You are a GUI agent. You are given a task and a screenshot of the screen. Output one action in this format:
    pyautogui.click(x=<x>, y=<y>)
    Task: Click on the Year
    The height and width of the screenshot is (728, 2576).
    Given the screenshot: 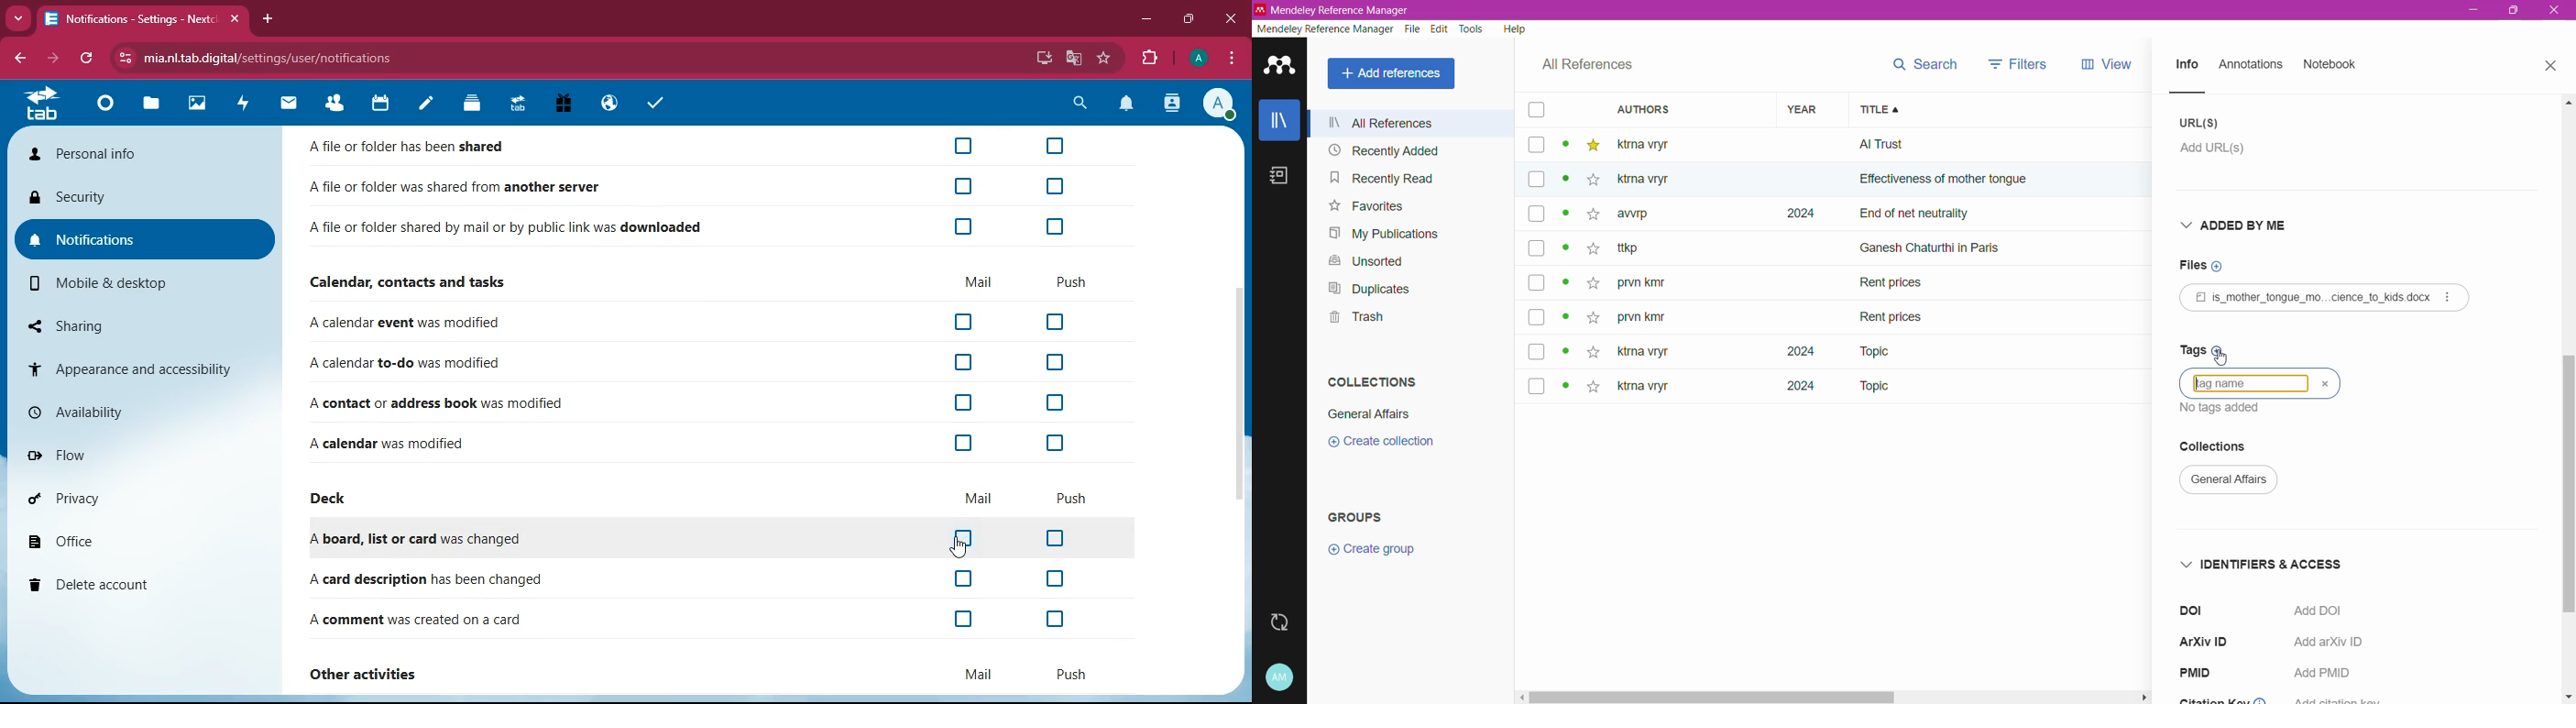 What is the action you would take?
    pyautogui.click(x=1807, y=109)
    